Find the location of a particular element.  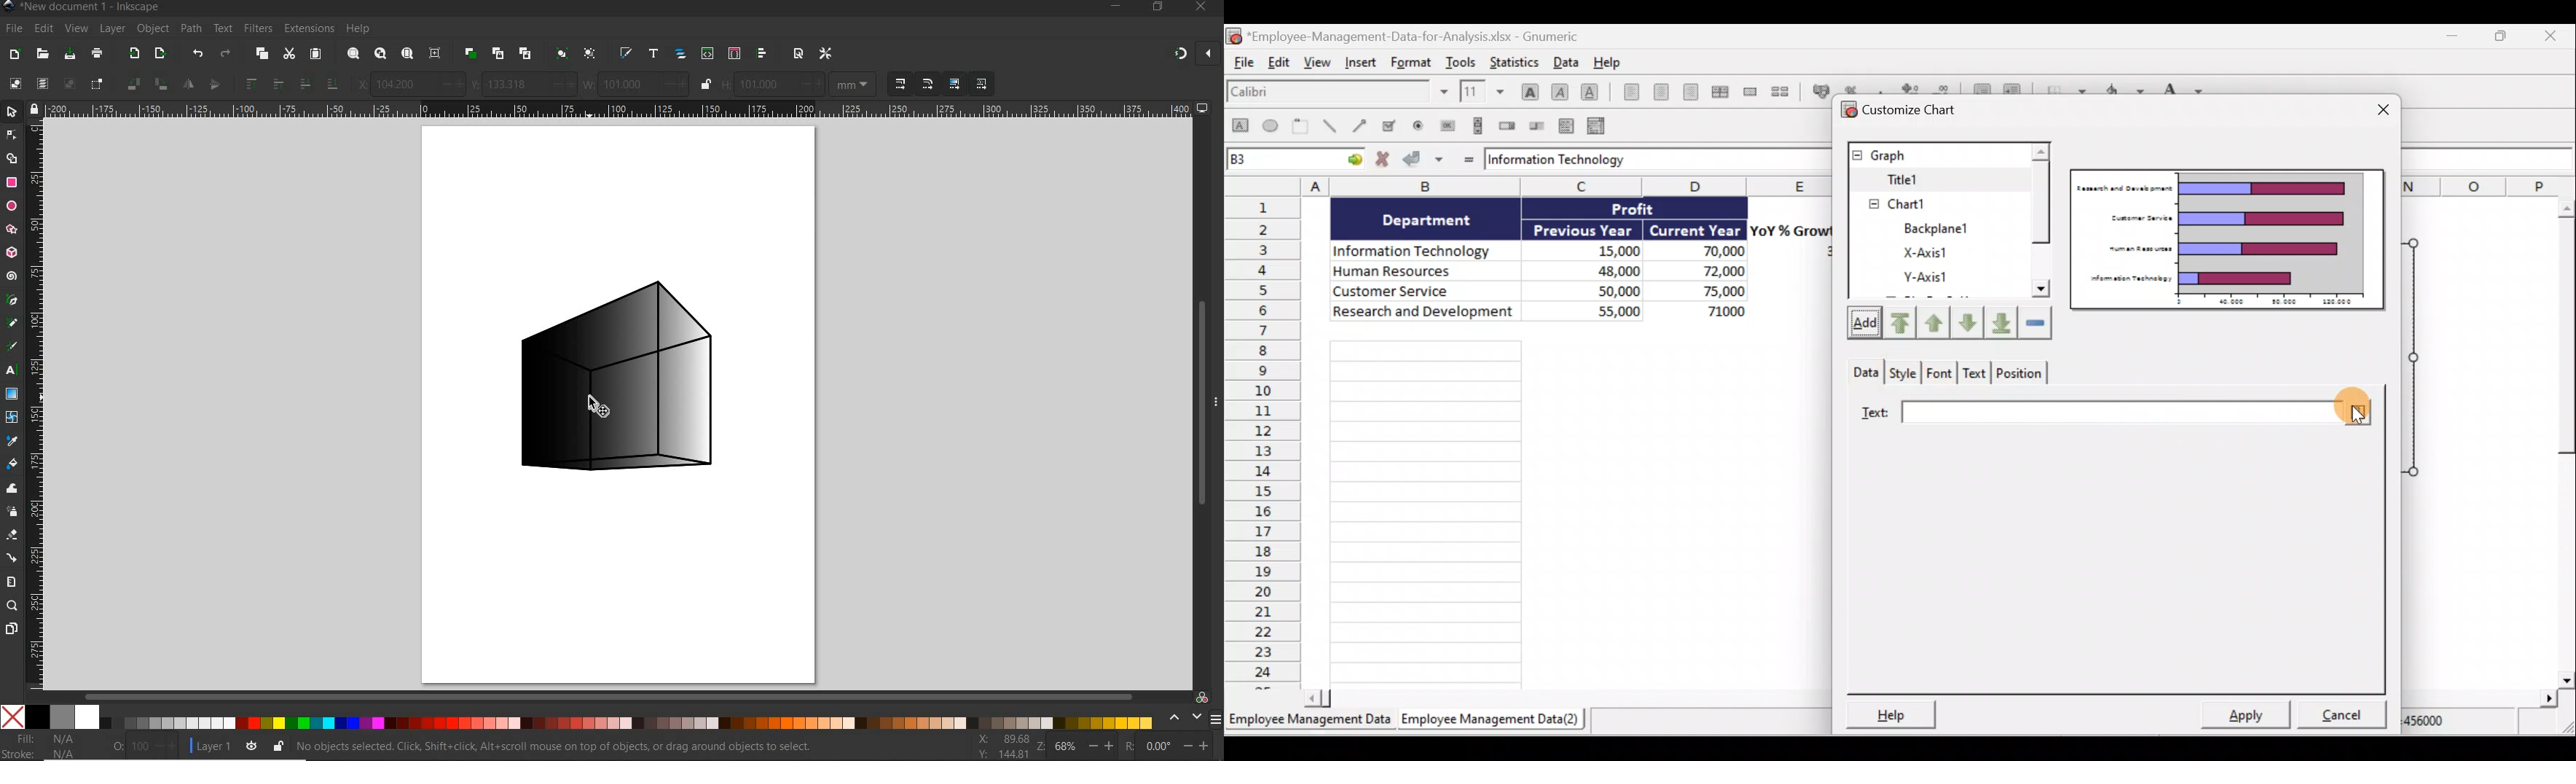

OPEN PREFERENCES is located at coordinates (826, 52).